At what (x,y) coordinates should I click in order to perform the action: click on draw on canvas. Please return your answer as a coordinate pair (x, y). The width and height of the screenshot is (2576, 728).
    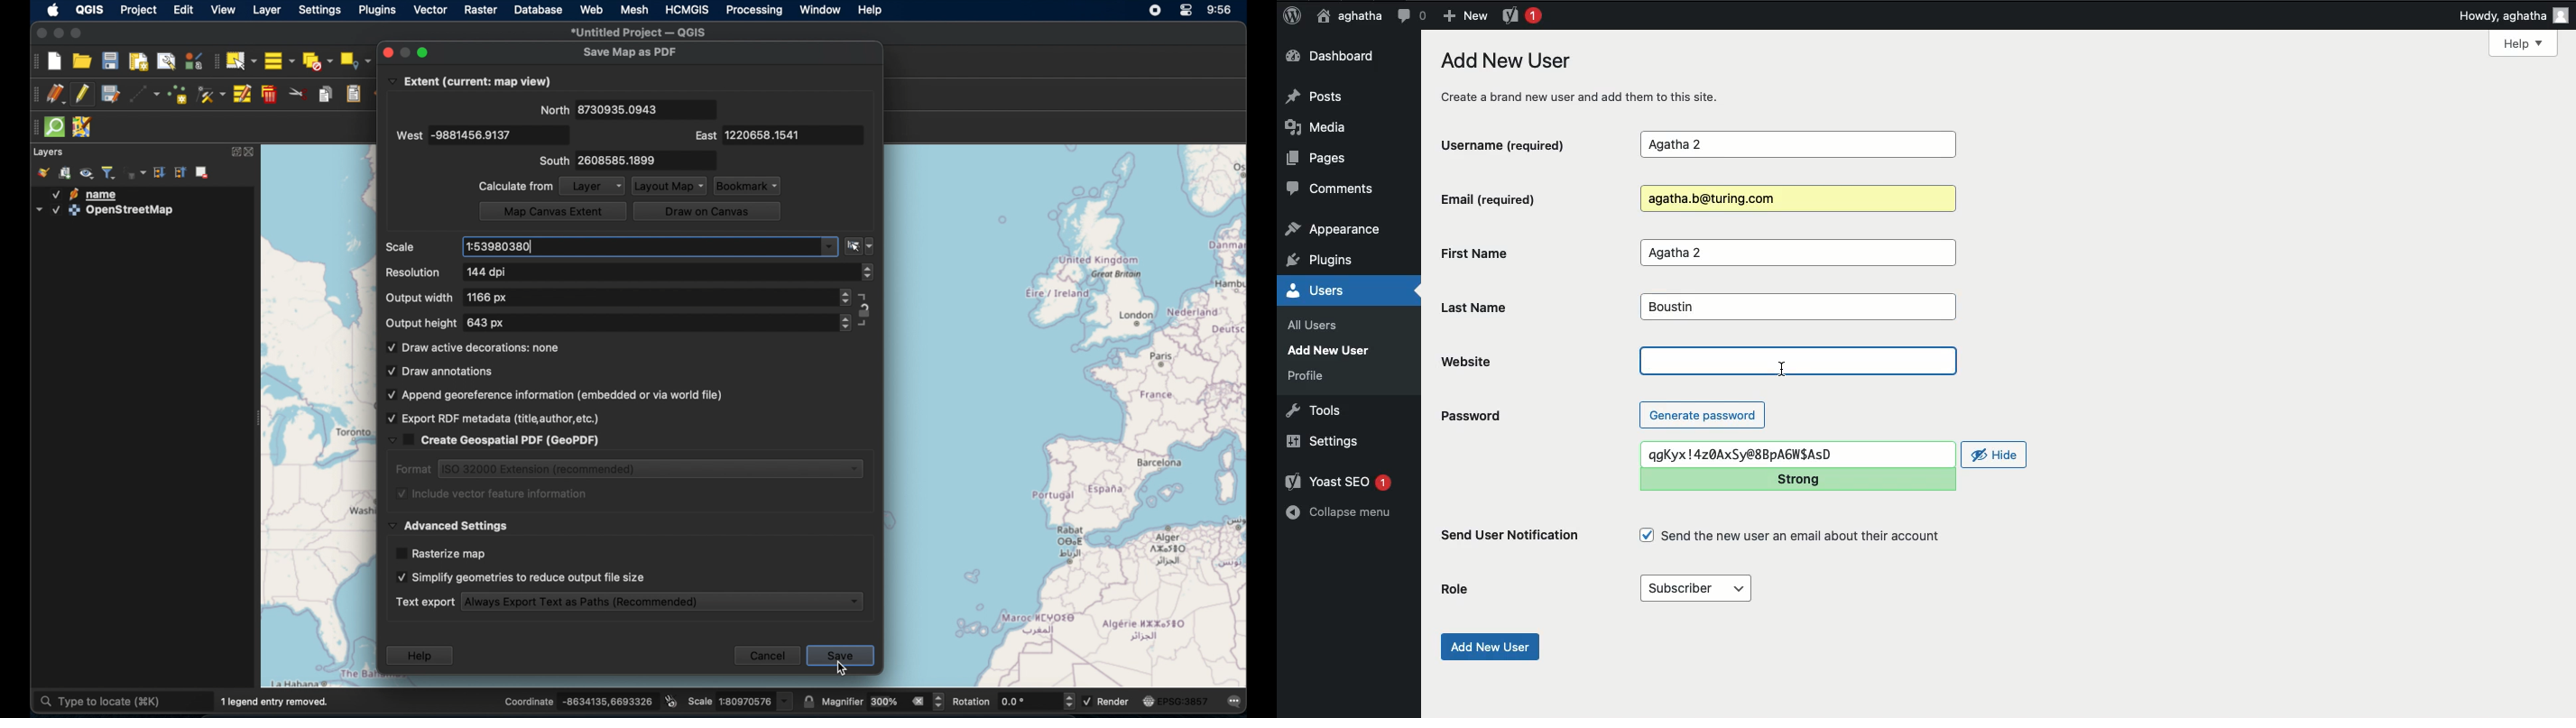
    Looking at the image, I should click on (708, 211).